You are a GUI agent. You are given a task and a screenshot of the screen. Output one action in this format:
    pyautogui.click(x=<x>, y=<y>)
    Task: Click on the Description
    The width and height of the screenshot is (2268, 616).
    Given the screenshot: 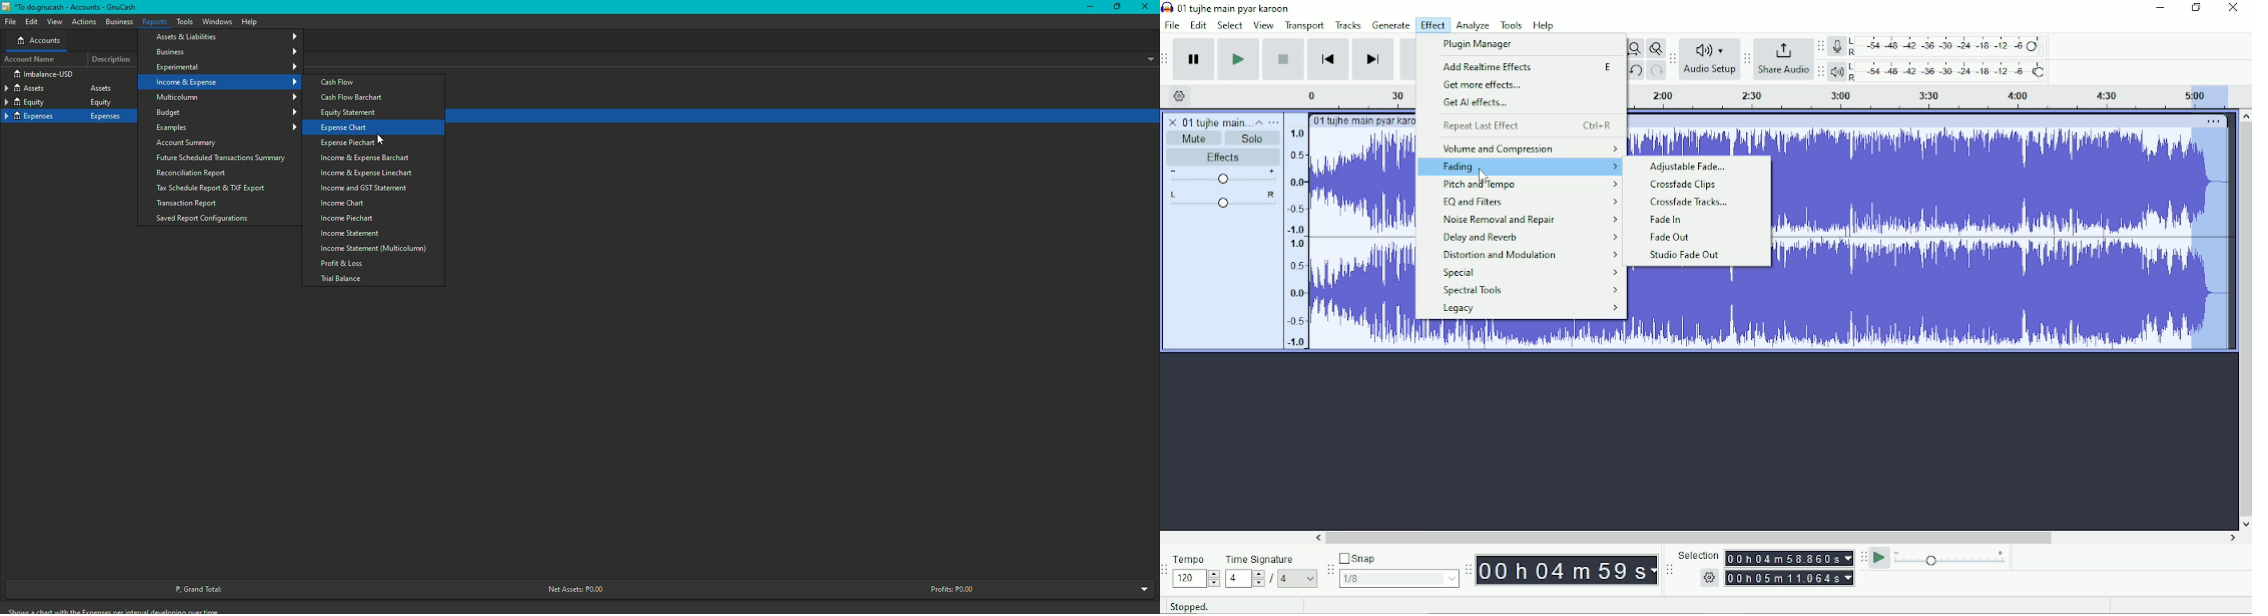 What is the action you would take?
    pyautogui.click(x=111, y=59)
    